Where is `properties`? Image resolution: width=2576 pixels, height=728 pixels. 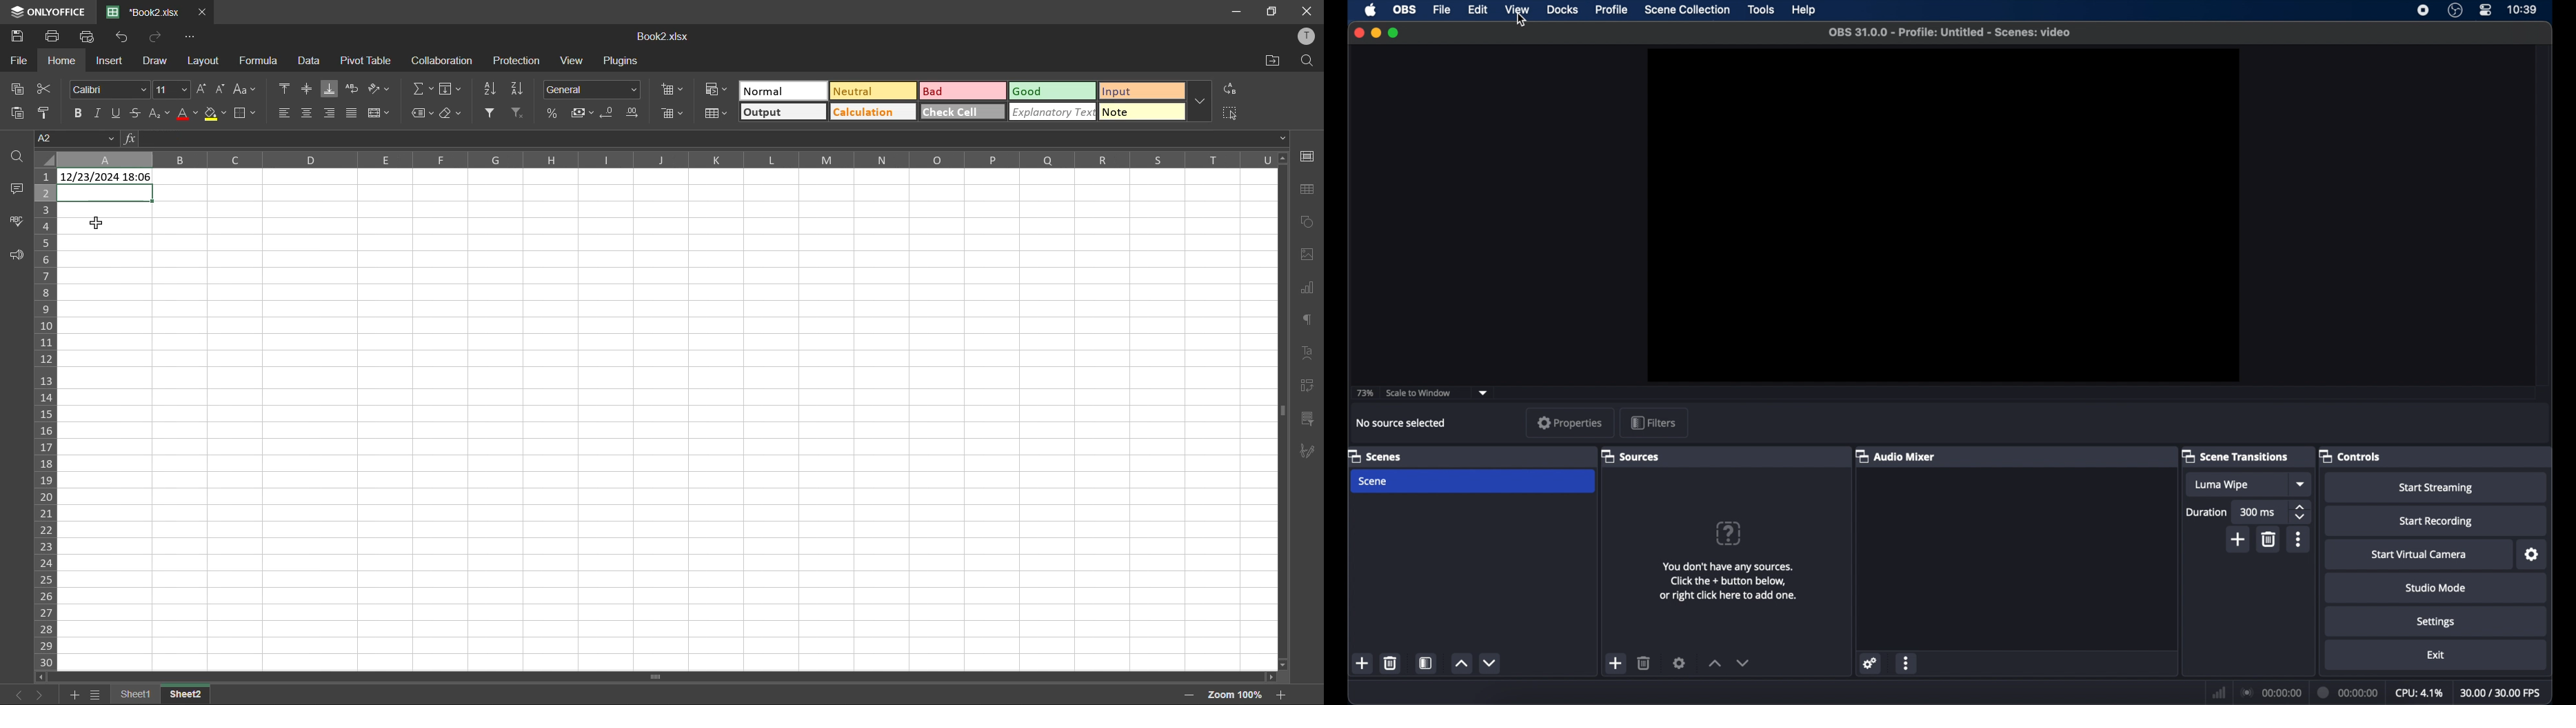
properties is located at coordinates (1569, 424).